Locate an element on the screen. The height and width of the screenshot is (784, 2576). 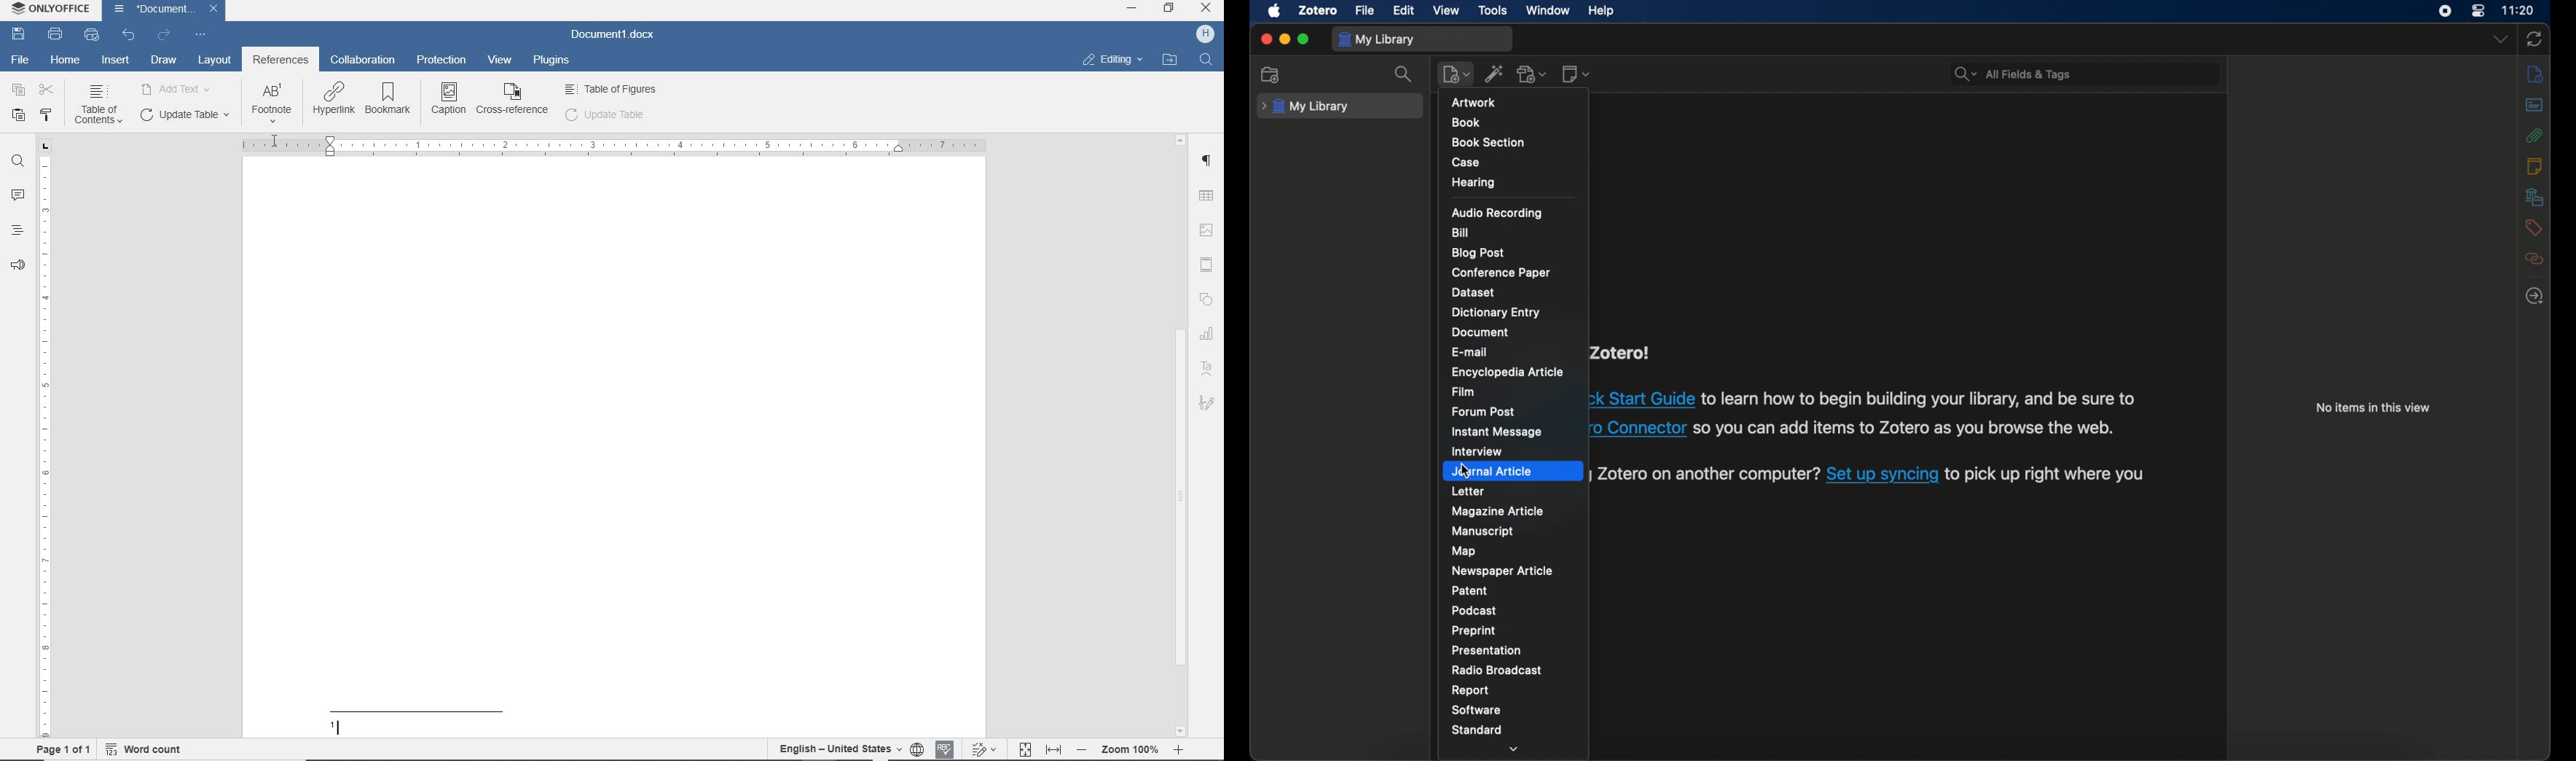
forum post is located at coordinates (1487, 412).